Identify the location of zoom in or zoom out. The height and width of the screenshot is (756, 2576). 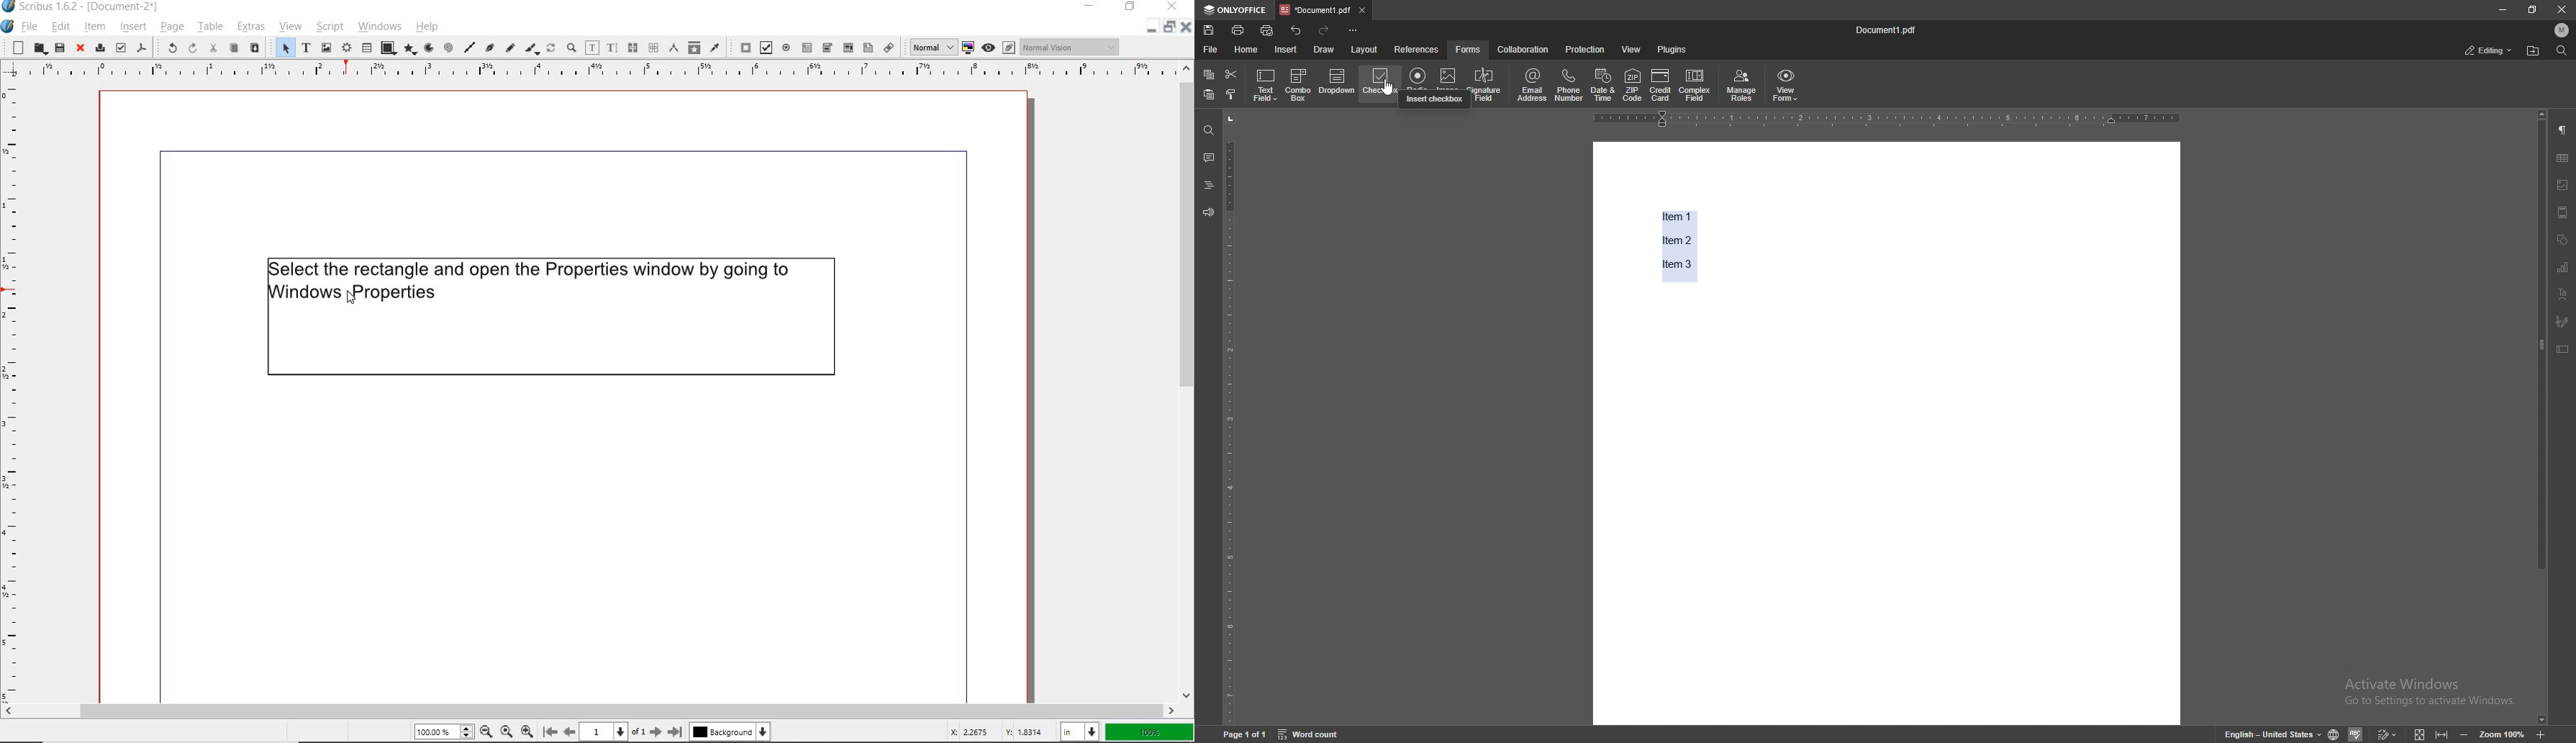
(570, 48).